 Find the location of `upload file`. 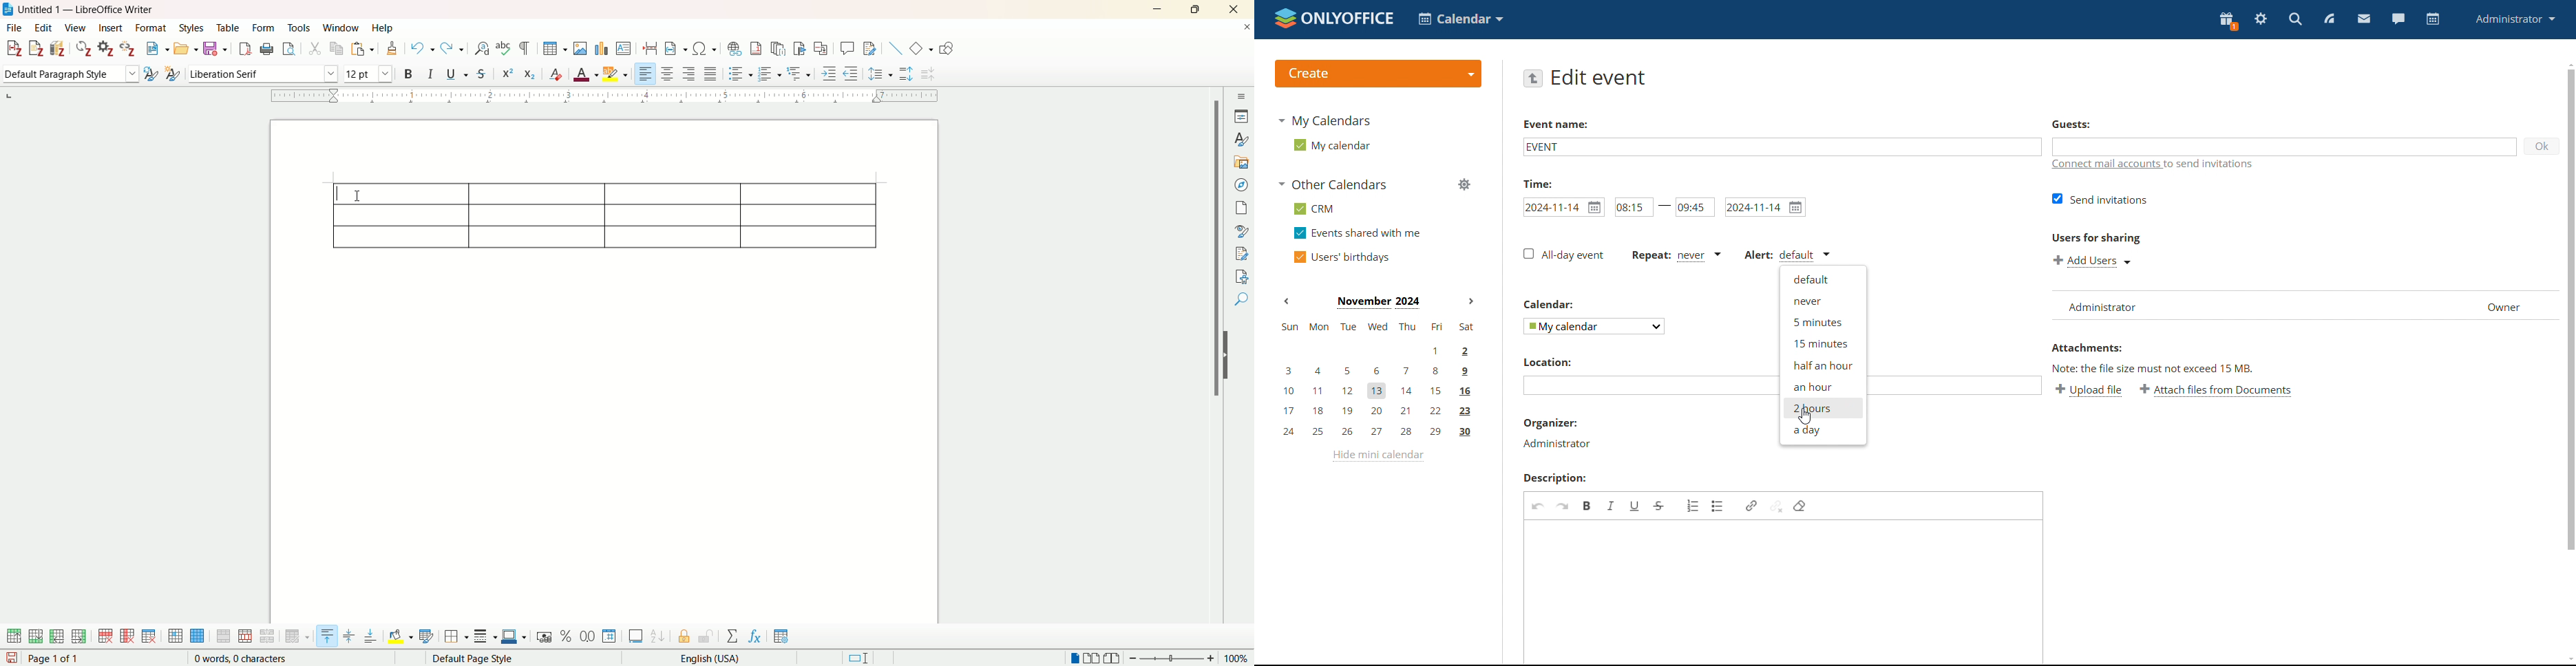

upload file is located at coordinates (2089, 390).